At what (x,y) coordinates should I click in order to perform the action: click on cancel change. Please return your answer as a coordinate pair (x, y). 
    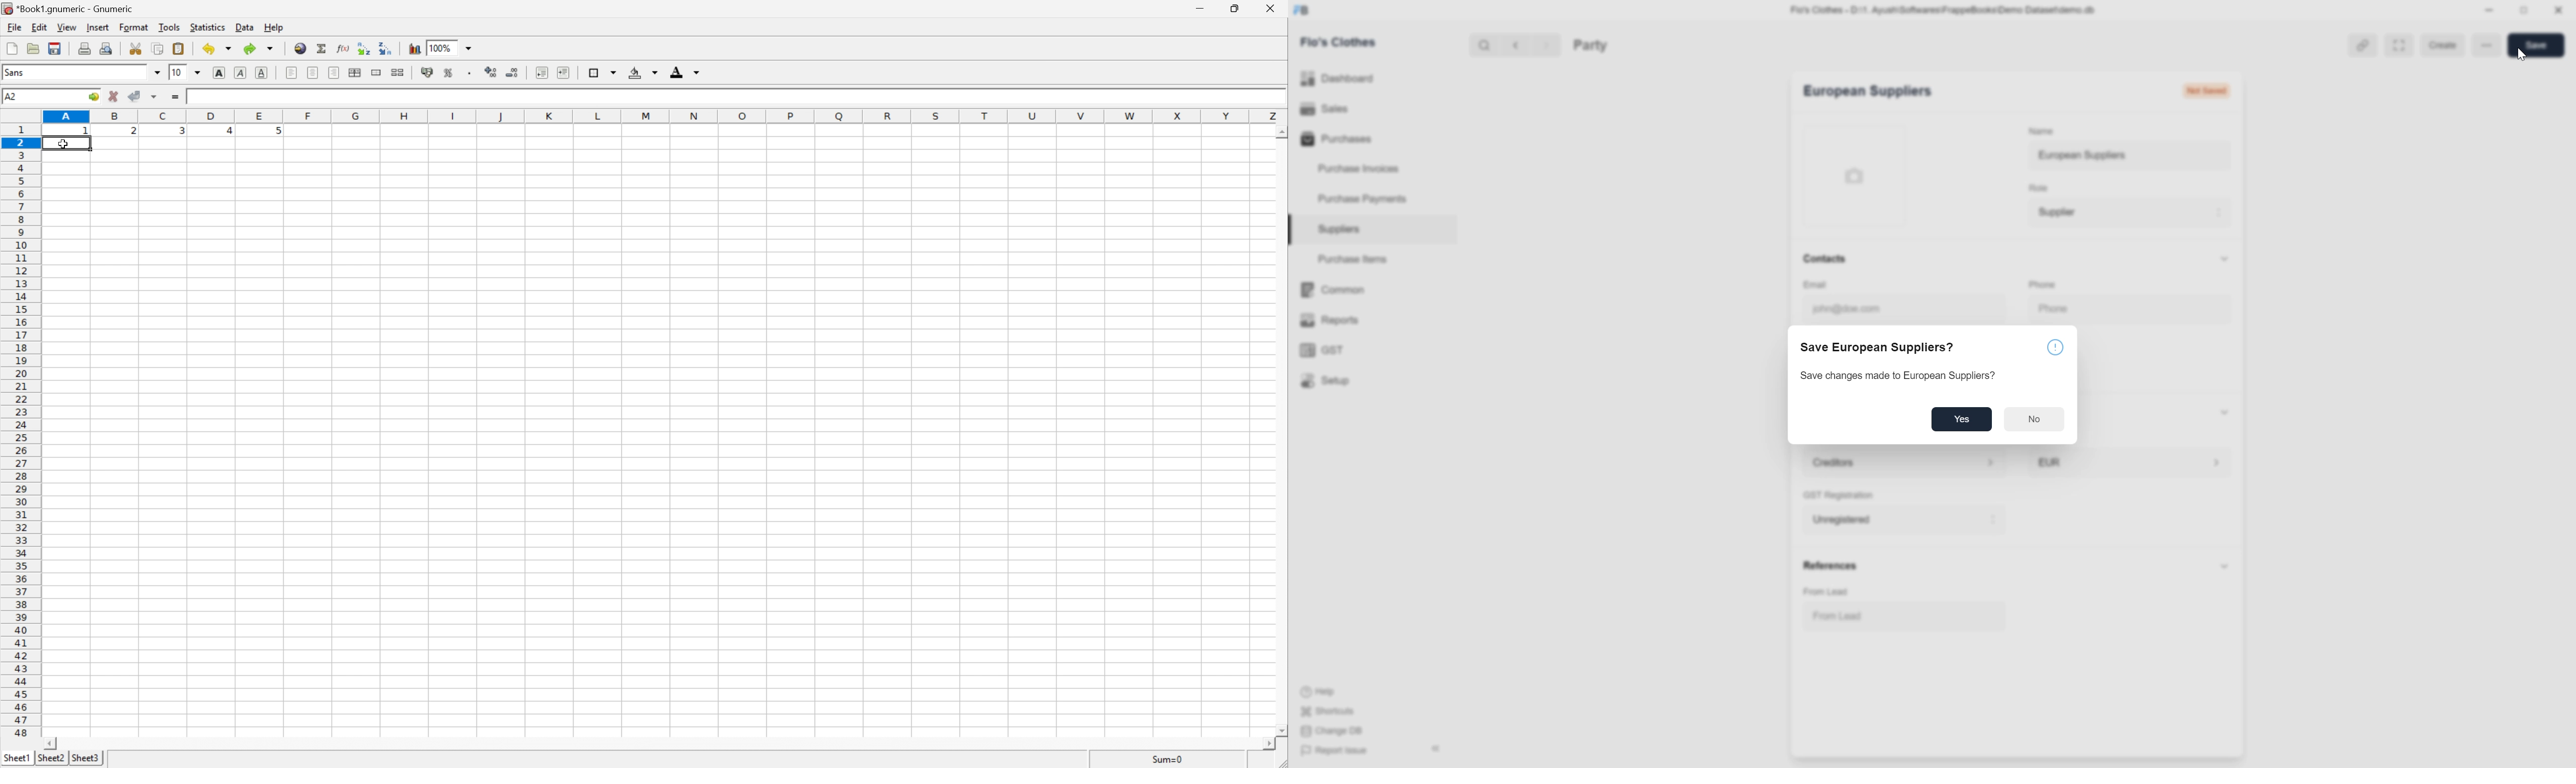
    Looking at the image, I should click on (114, 97).